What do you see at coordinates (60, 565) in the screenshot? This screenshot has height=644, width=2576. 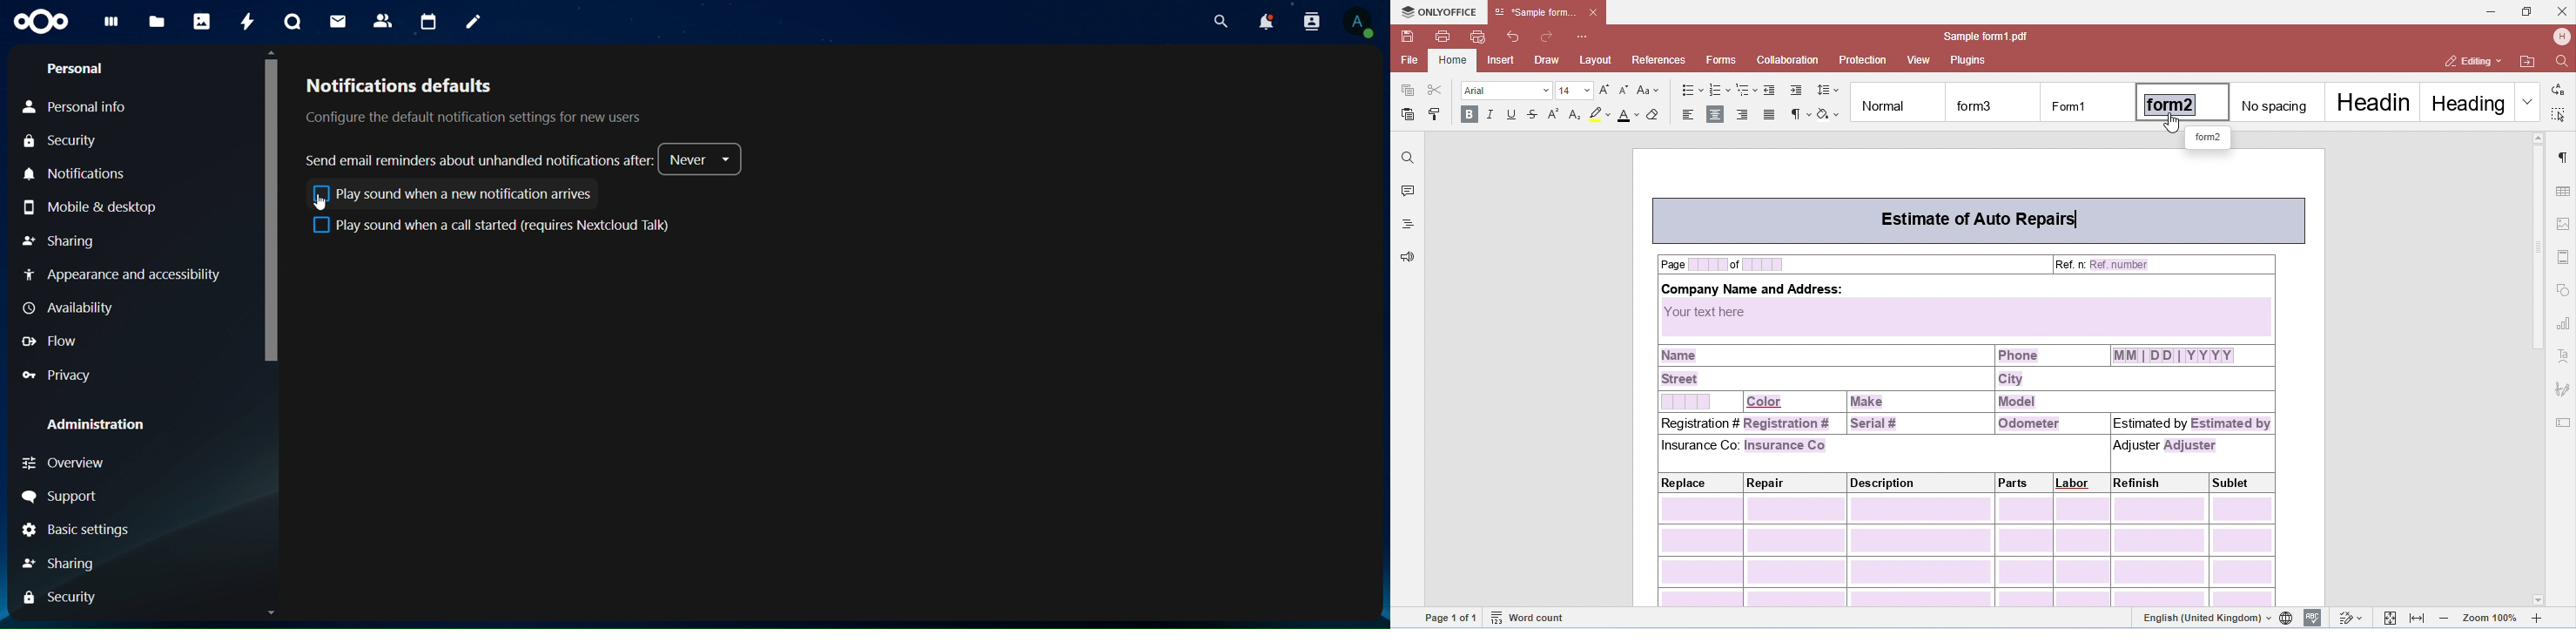 I see `Sharing` at bounding box center [60, 565].